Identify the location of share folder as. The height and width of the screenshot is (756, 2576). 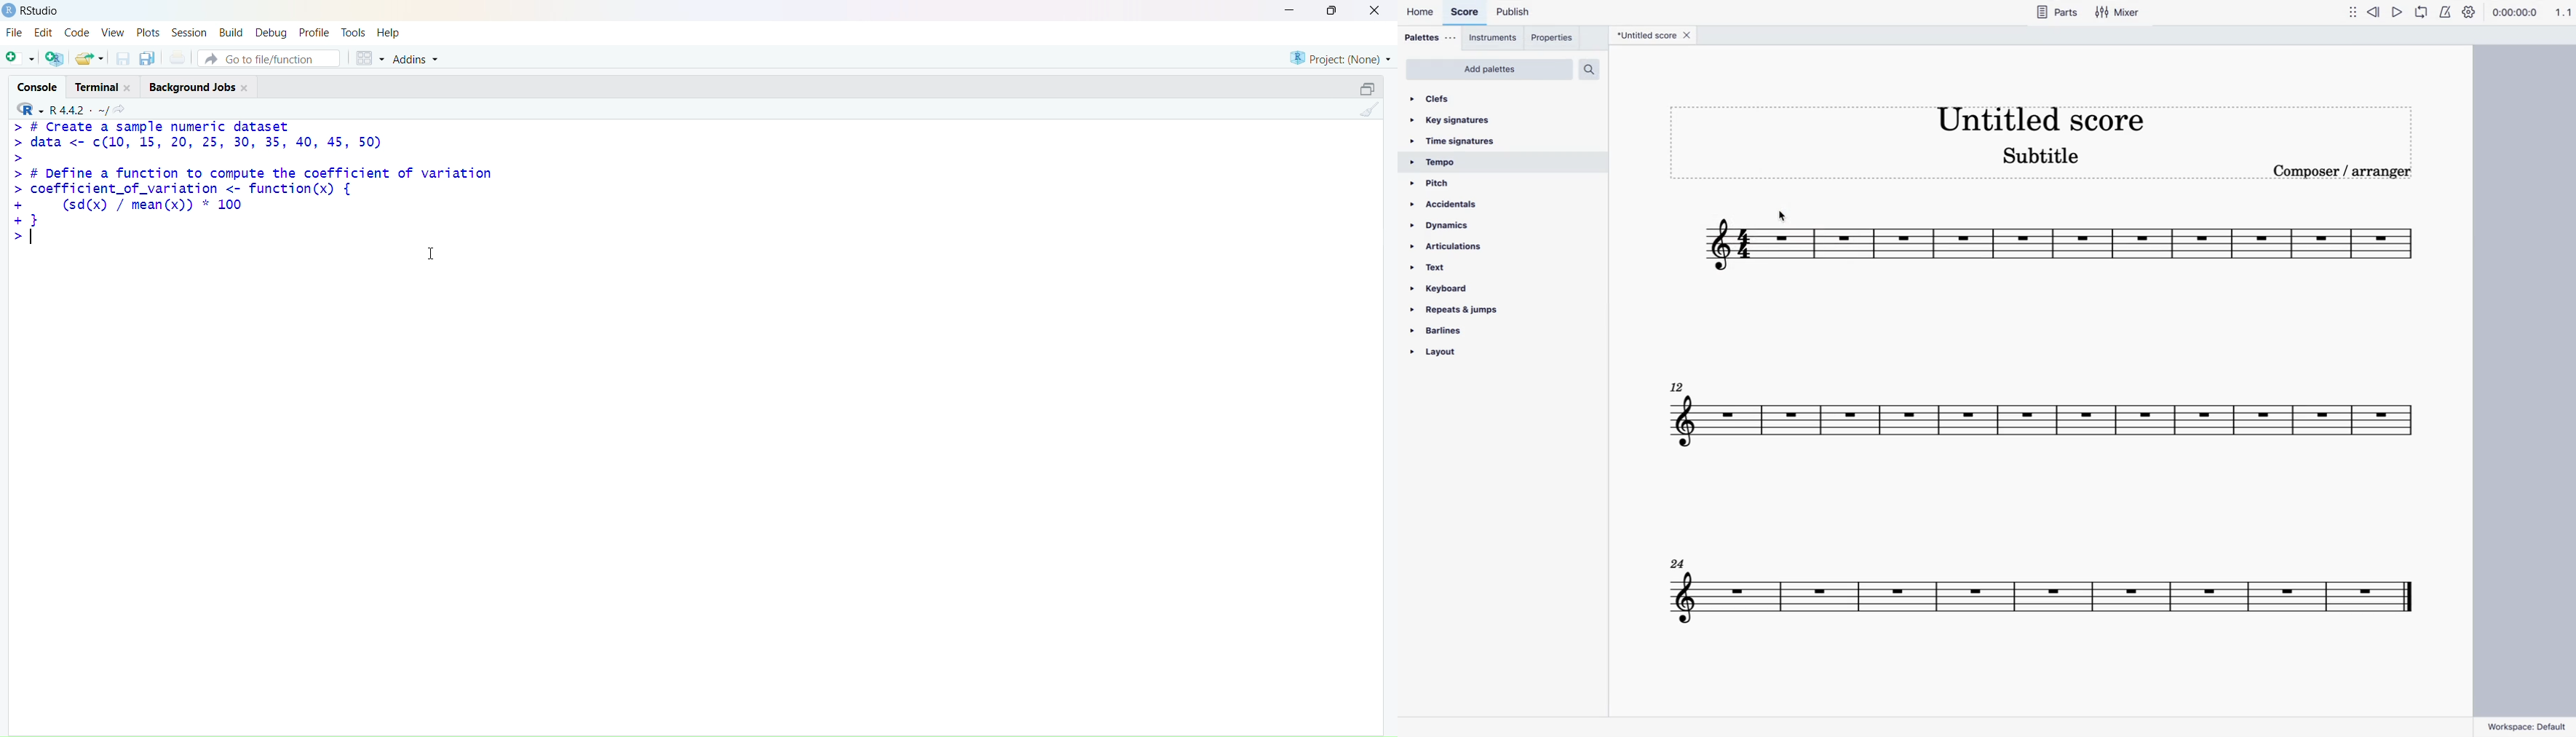
(90, 58).